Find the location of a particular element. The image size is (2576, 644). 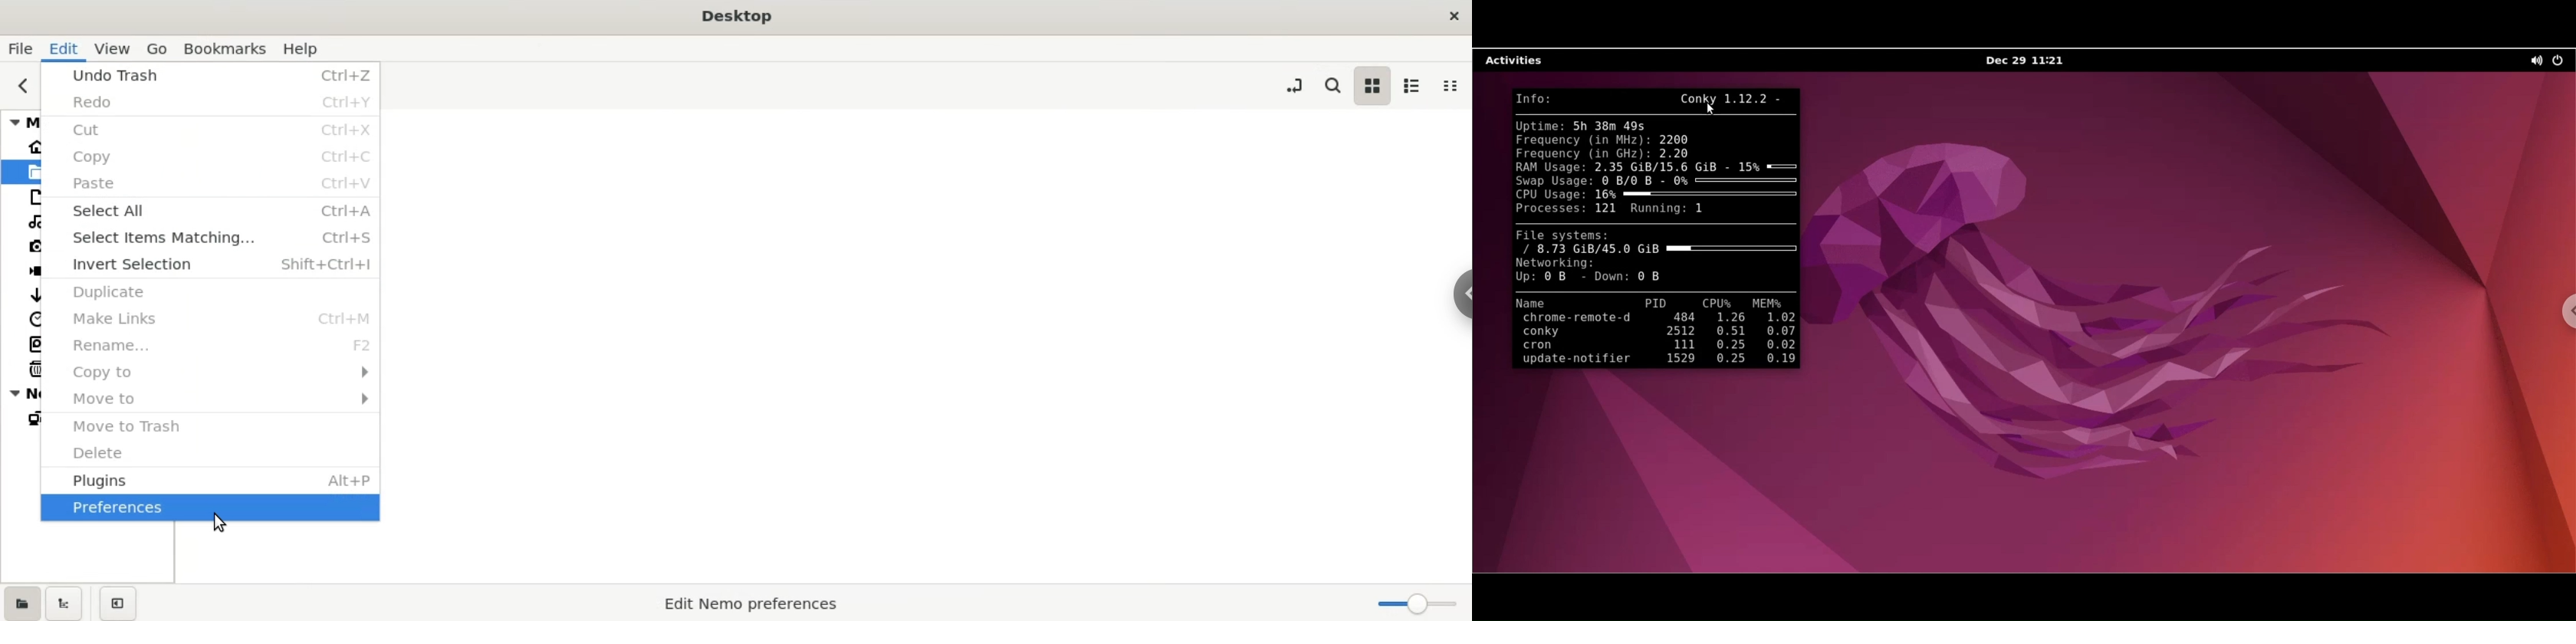

select all is located at coordinates (210, 212).